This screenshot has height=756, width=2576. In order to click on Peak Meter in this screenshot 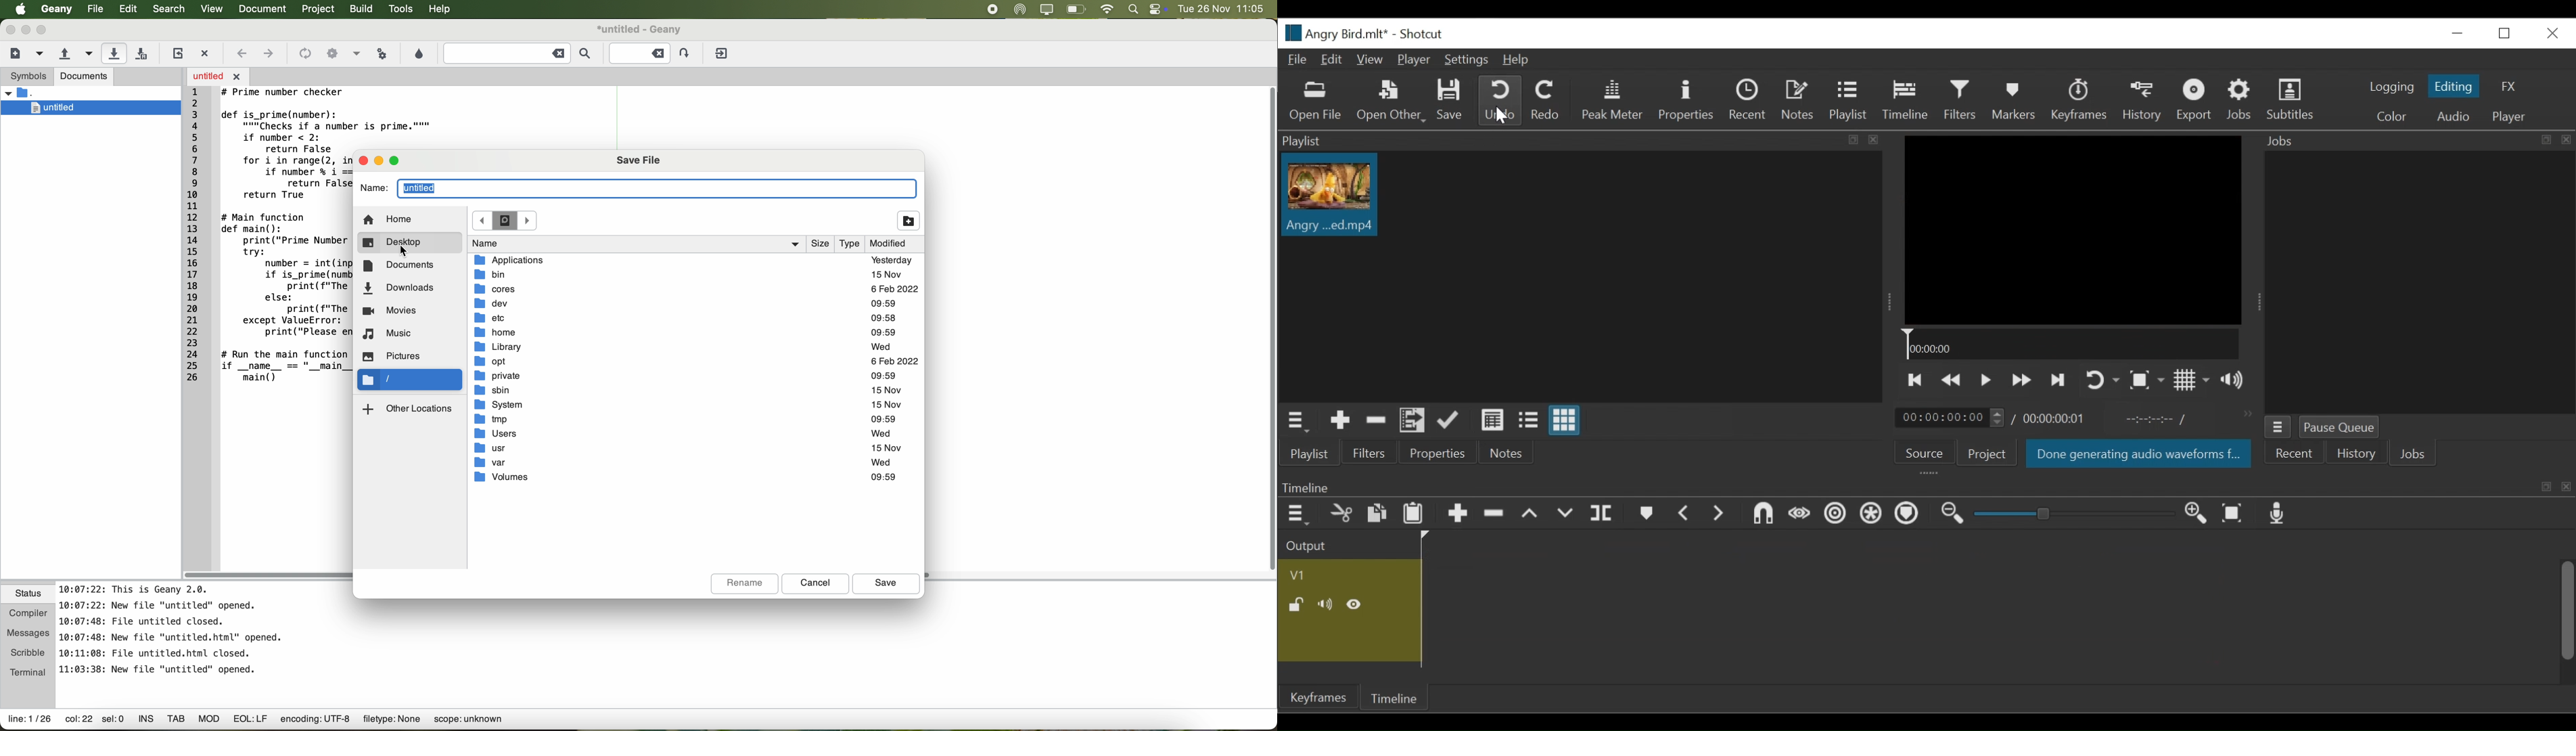, I will do `click(1613, 99)`.